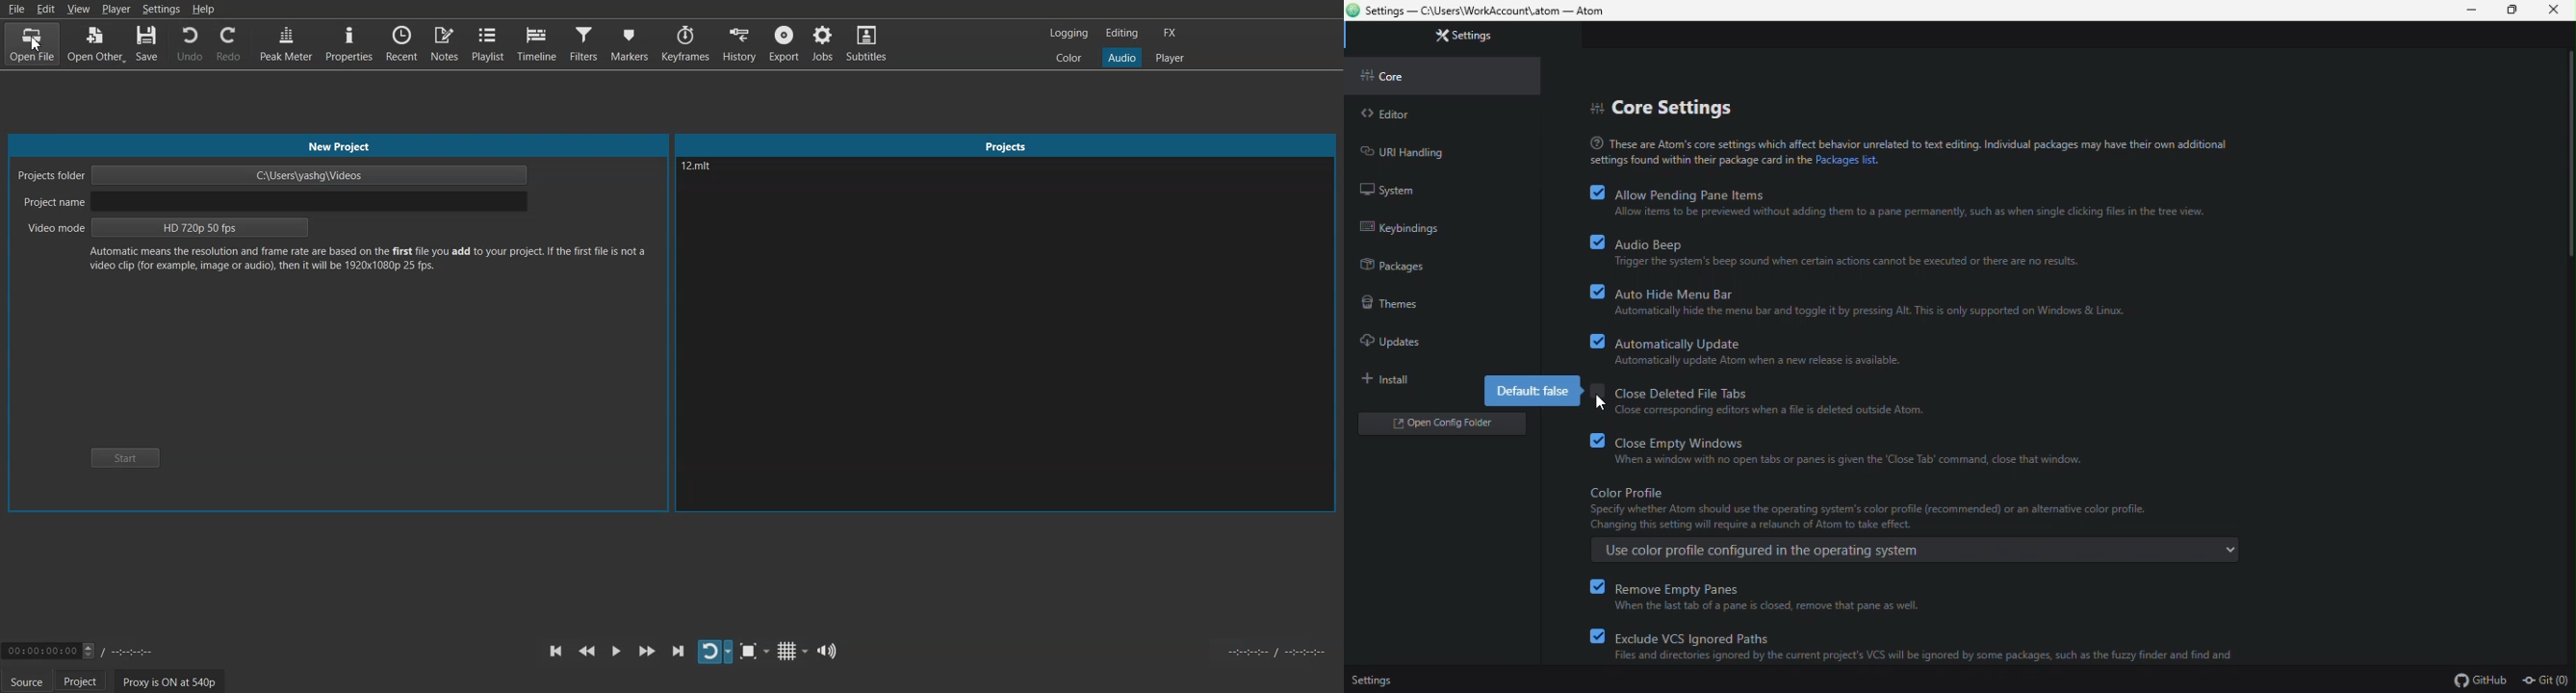  Describe the element at coordinates (348, 43) in the screenshot. I see `Properties` at that location.